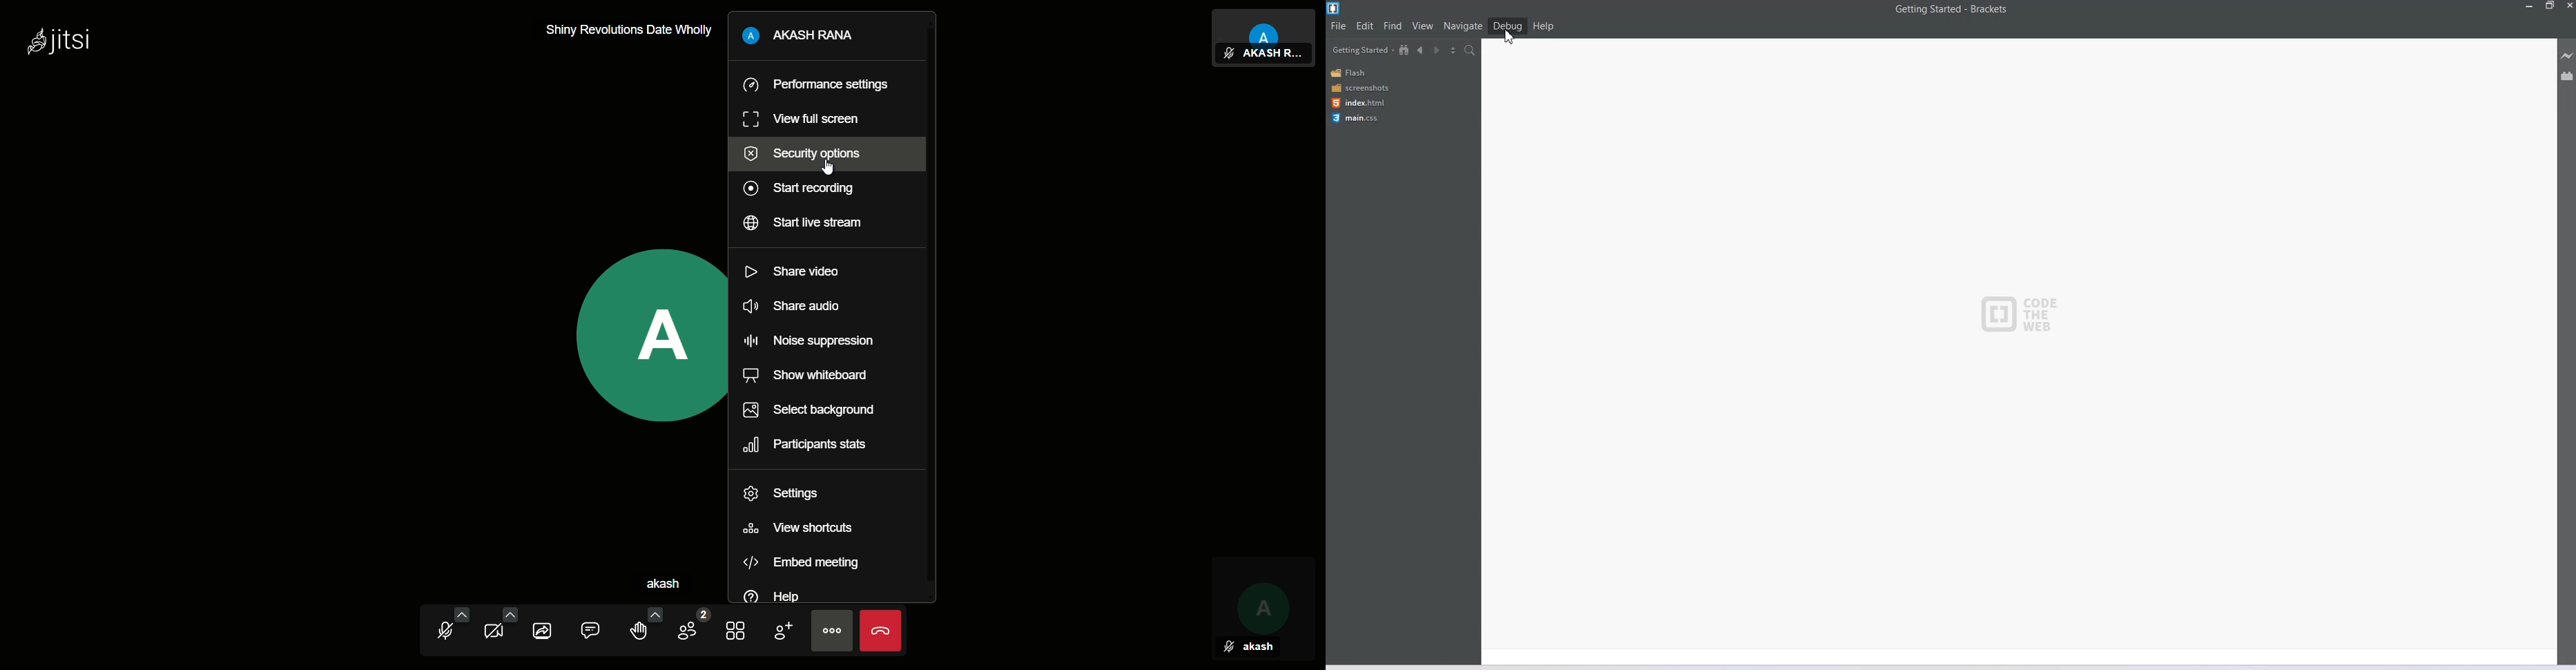 This screenshot has width=2576, height=672. What do you see at coordinates (782, 628) in the screenshot?
I see `invite people` at bounding box center [782, 628].